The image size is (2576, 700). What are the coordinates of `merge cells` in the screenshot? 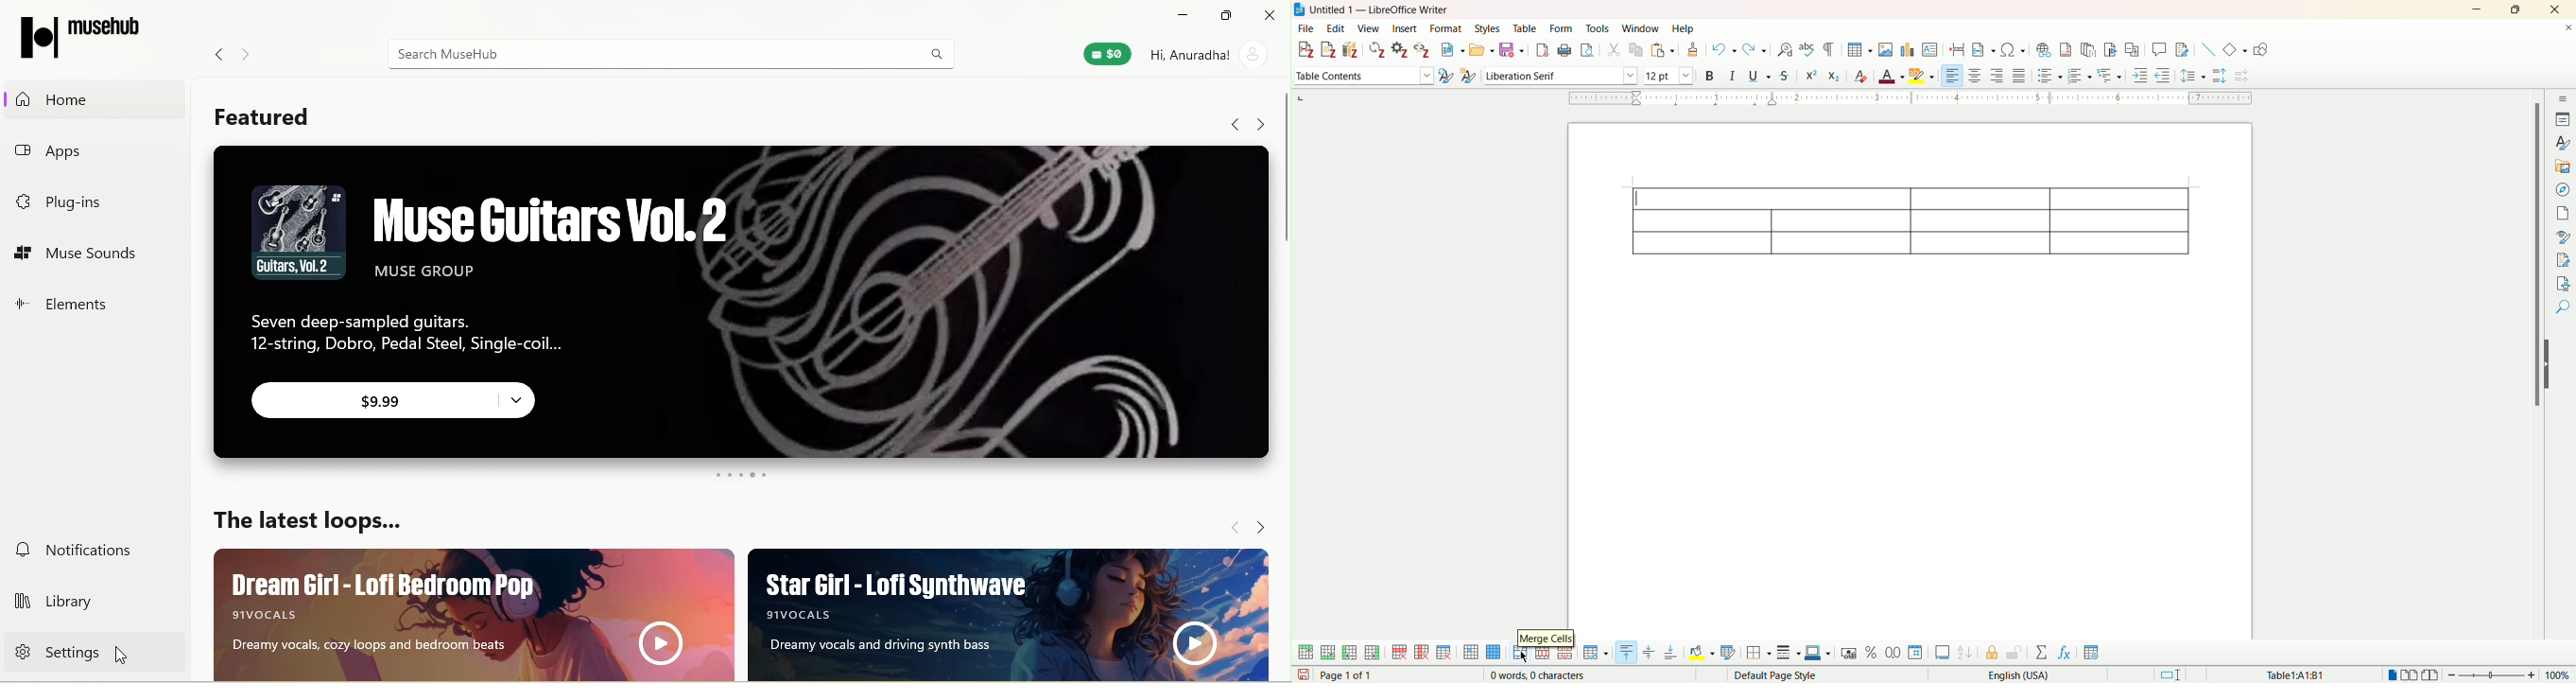 It's located at (1521, 655).